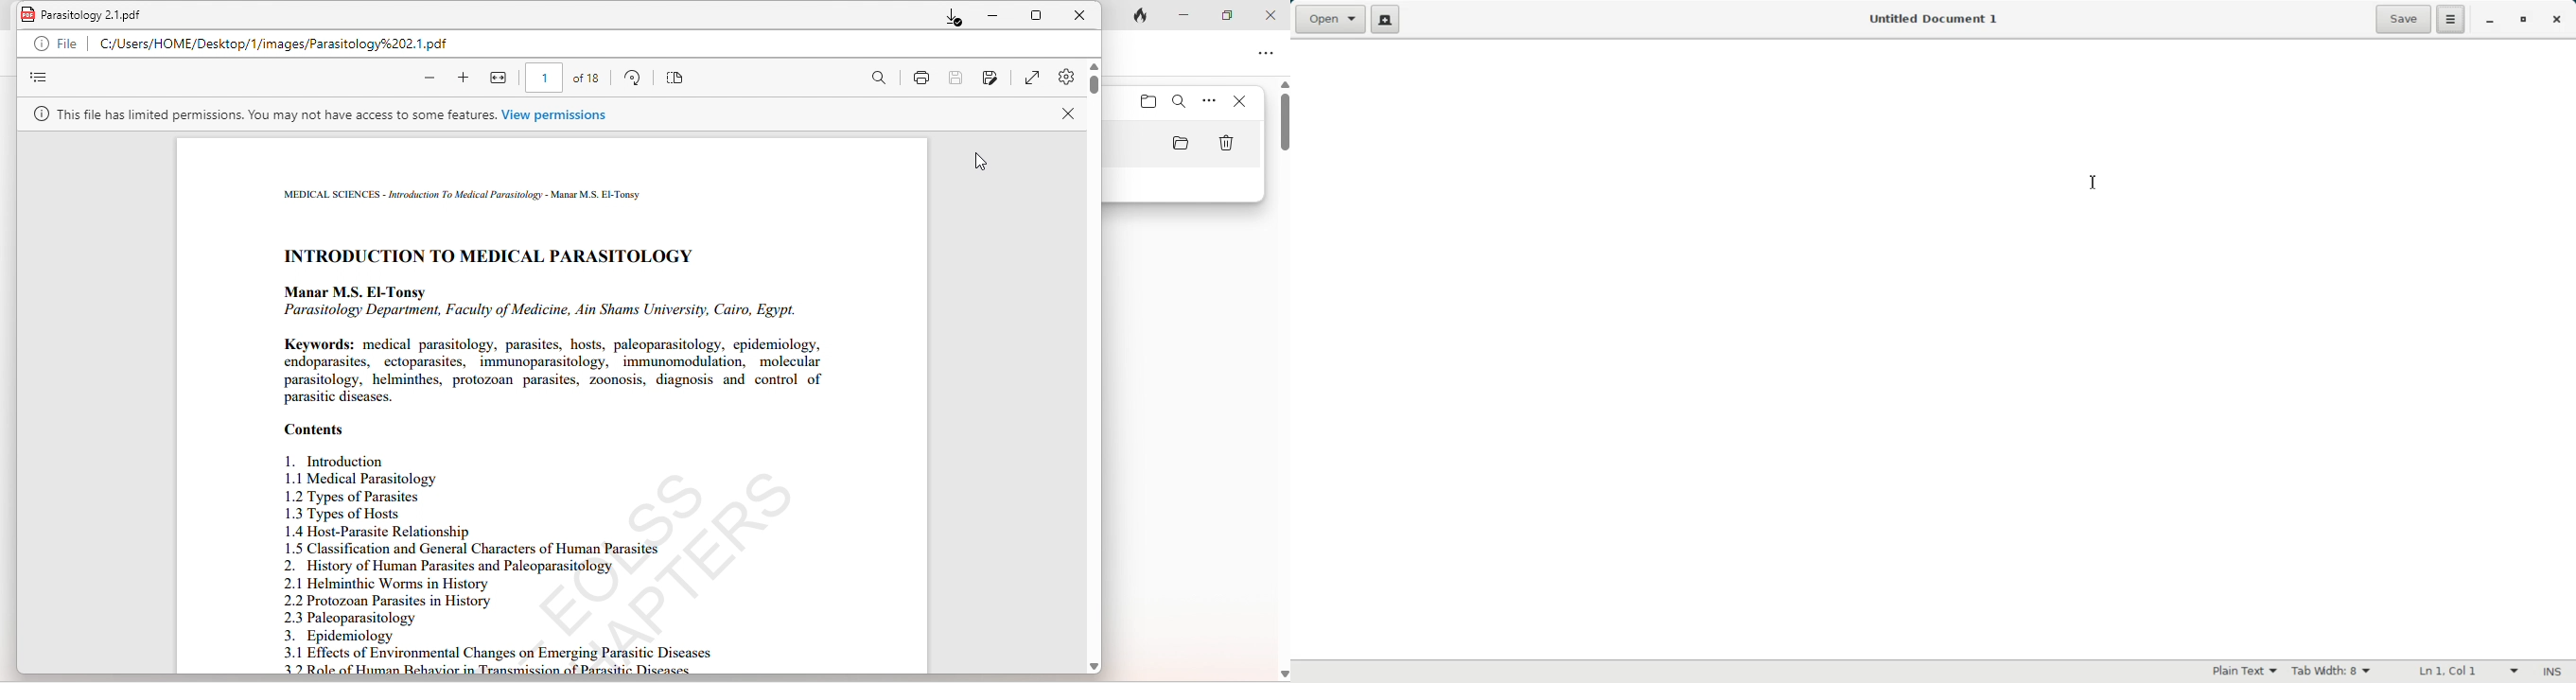 The image size is (2576, 700). I want to click on Text cursor, so click(2095, 181).